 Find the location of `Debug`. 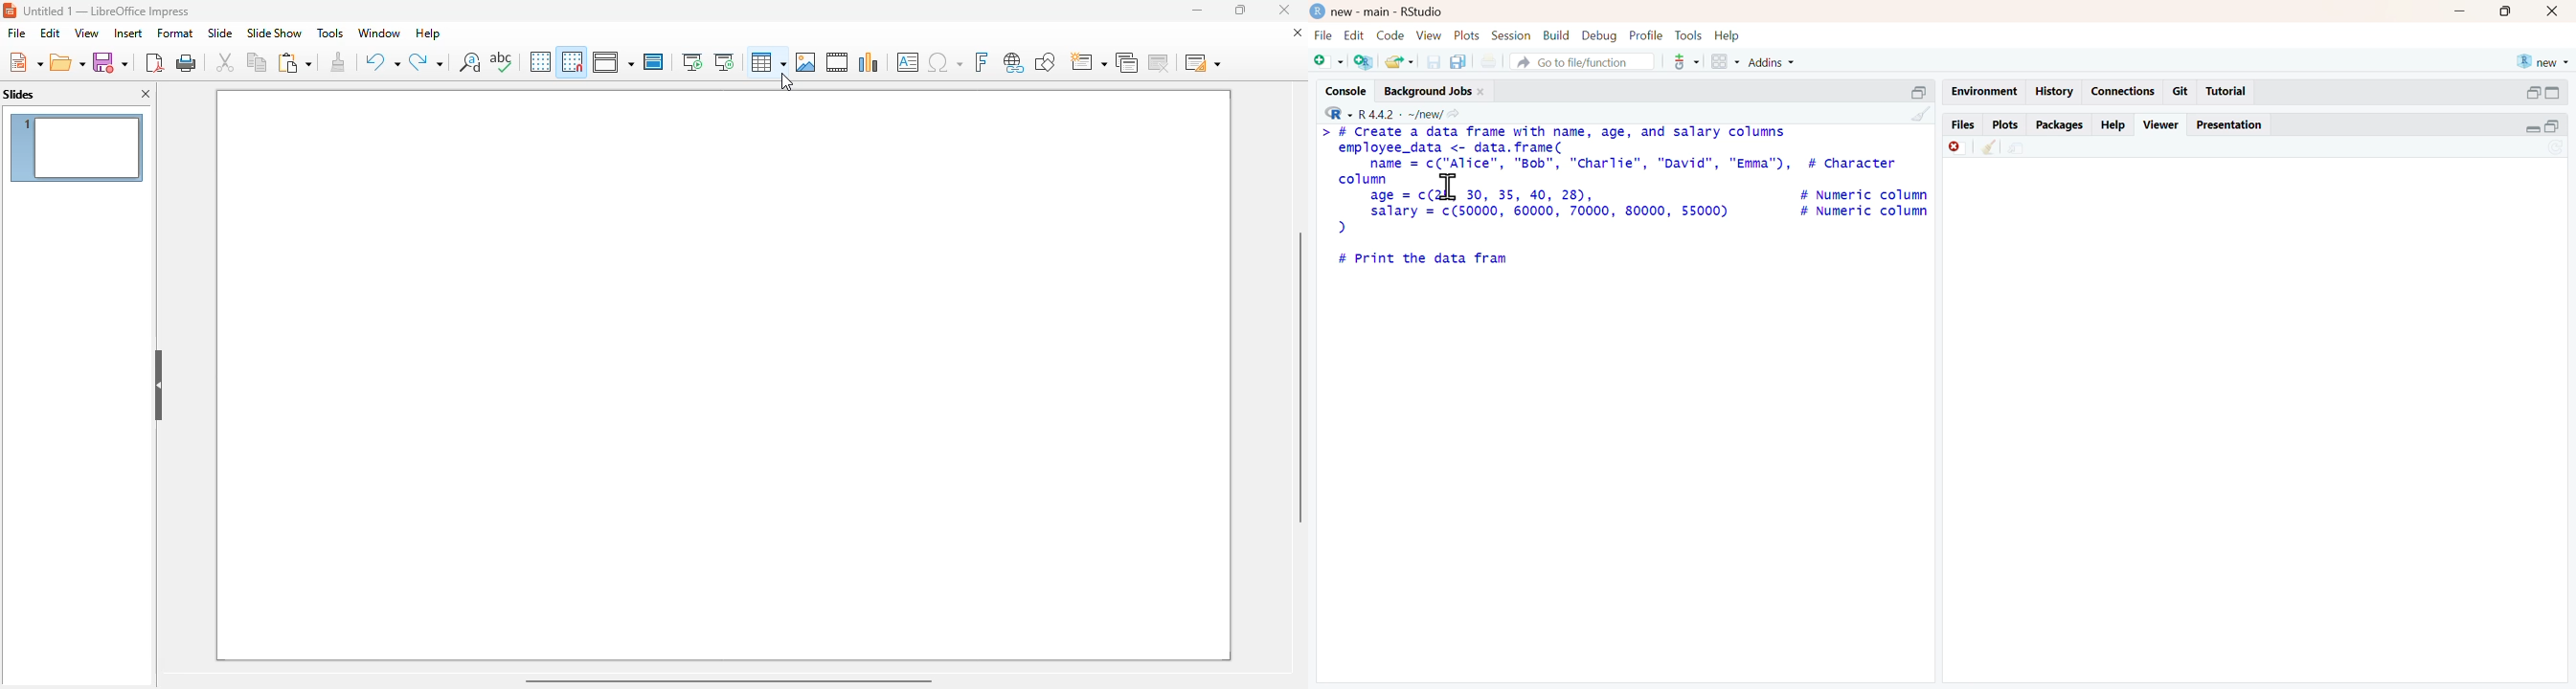

Debug is located at coordinates (1599, 36).